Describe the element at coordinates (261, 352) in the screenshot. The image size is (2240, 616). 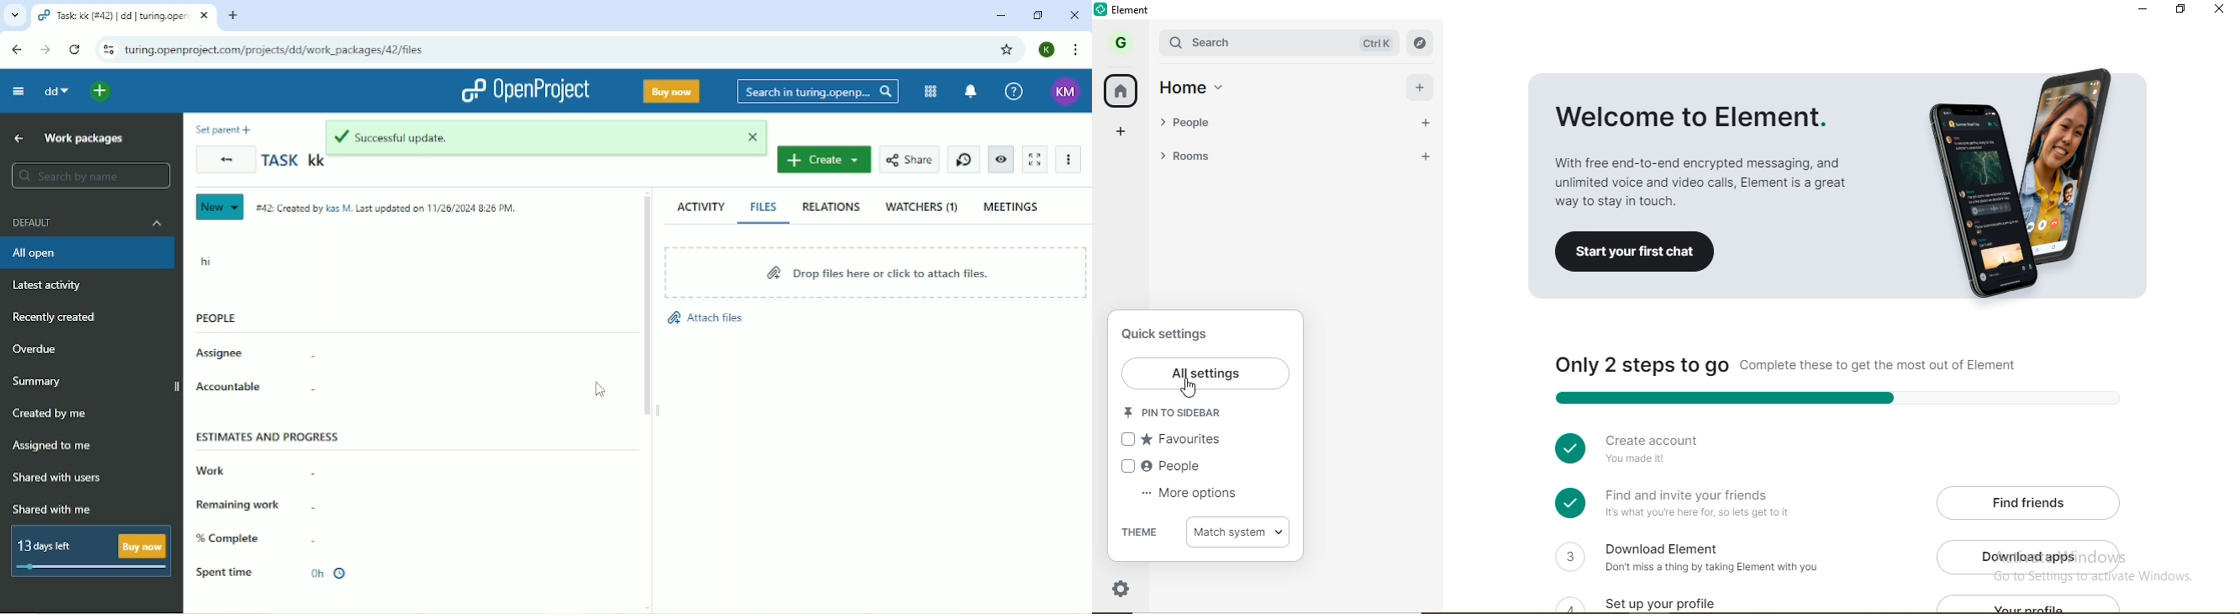
I see `Assignee` at that location.